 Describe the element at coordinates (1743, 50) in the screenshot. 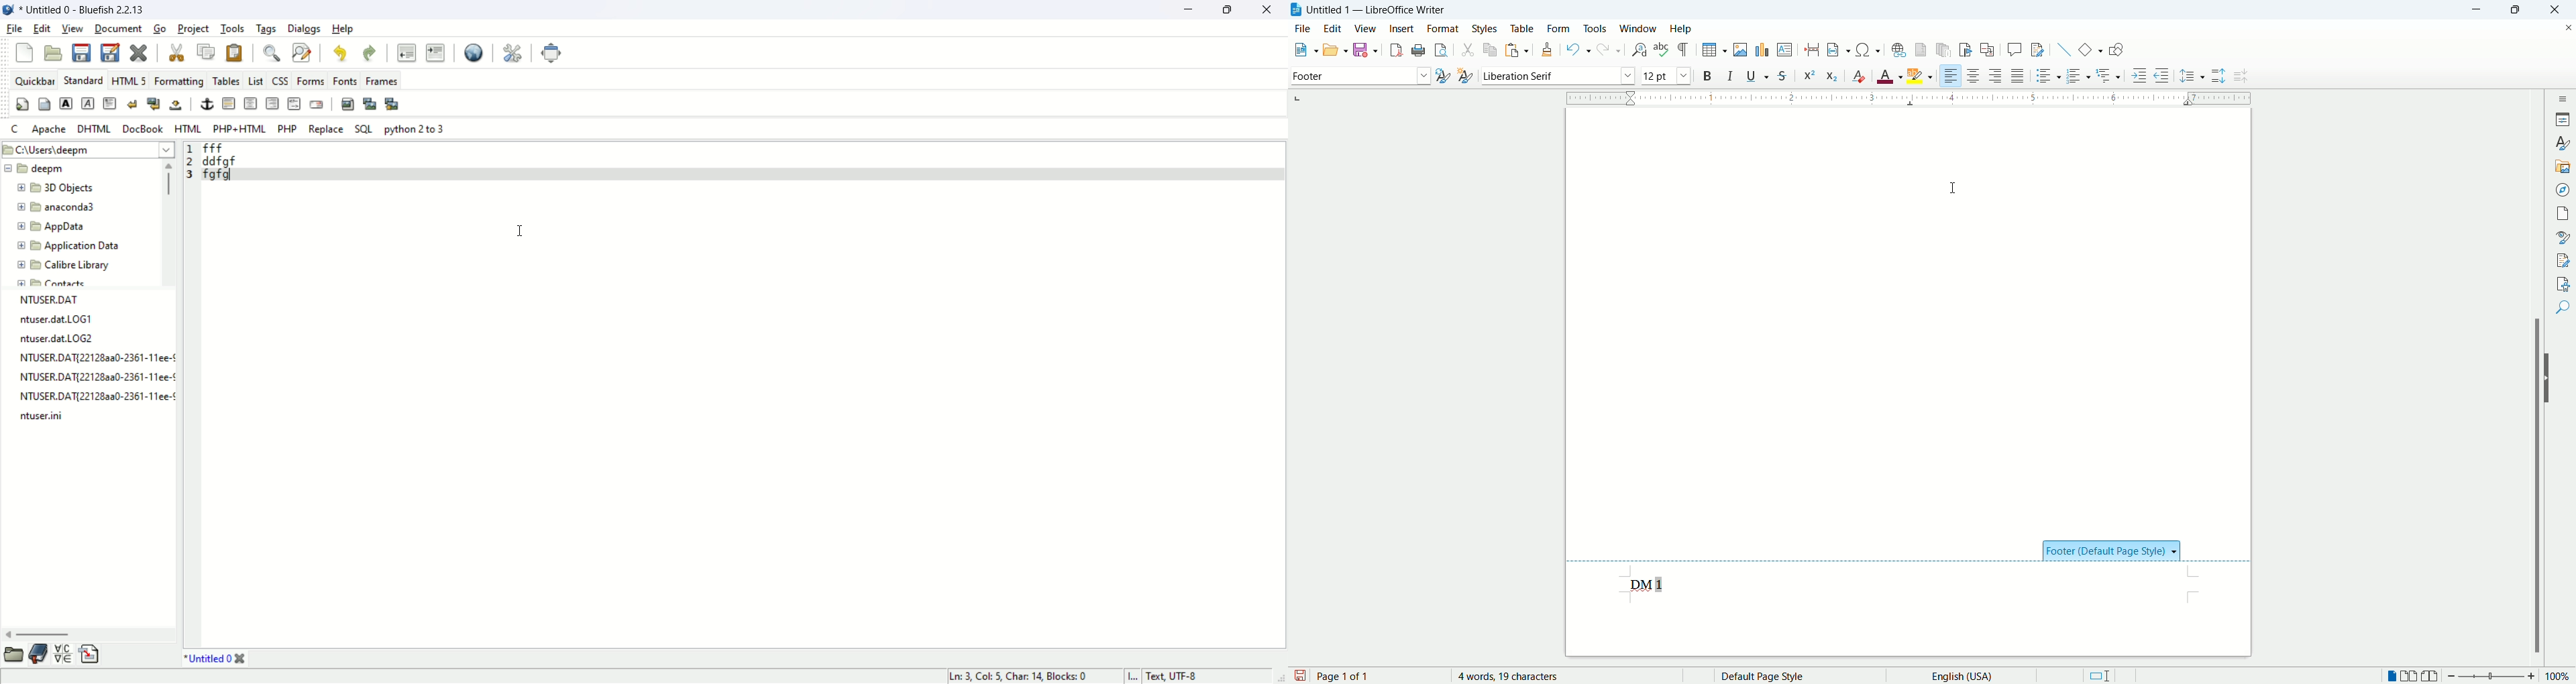

I see `insert image` at that location.